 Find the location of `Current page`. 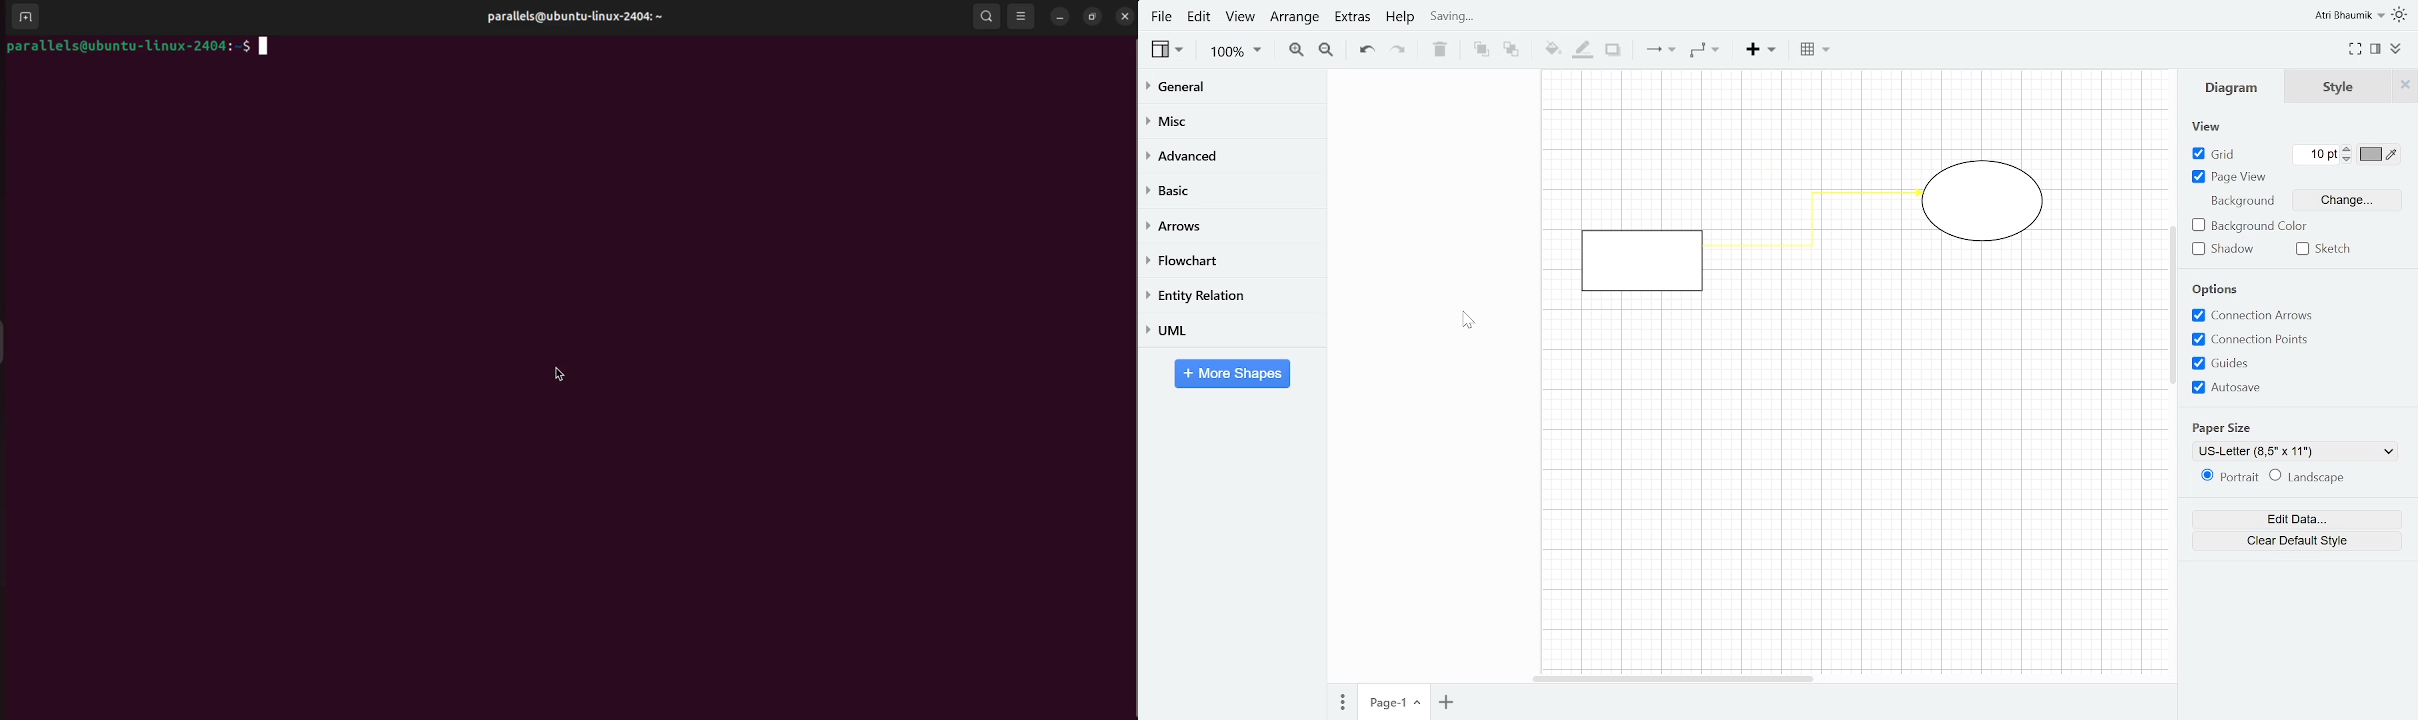

Current page is located at coordinates (1392, 703).